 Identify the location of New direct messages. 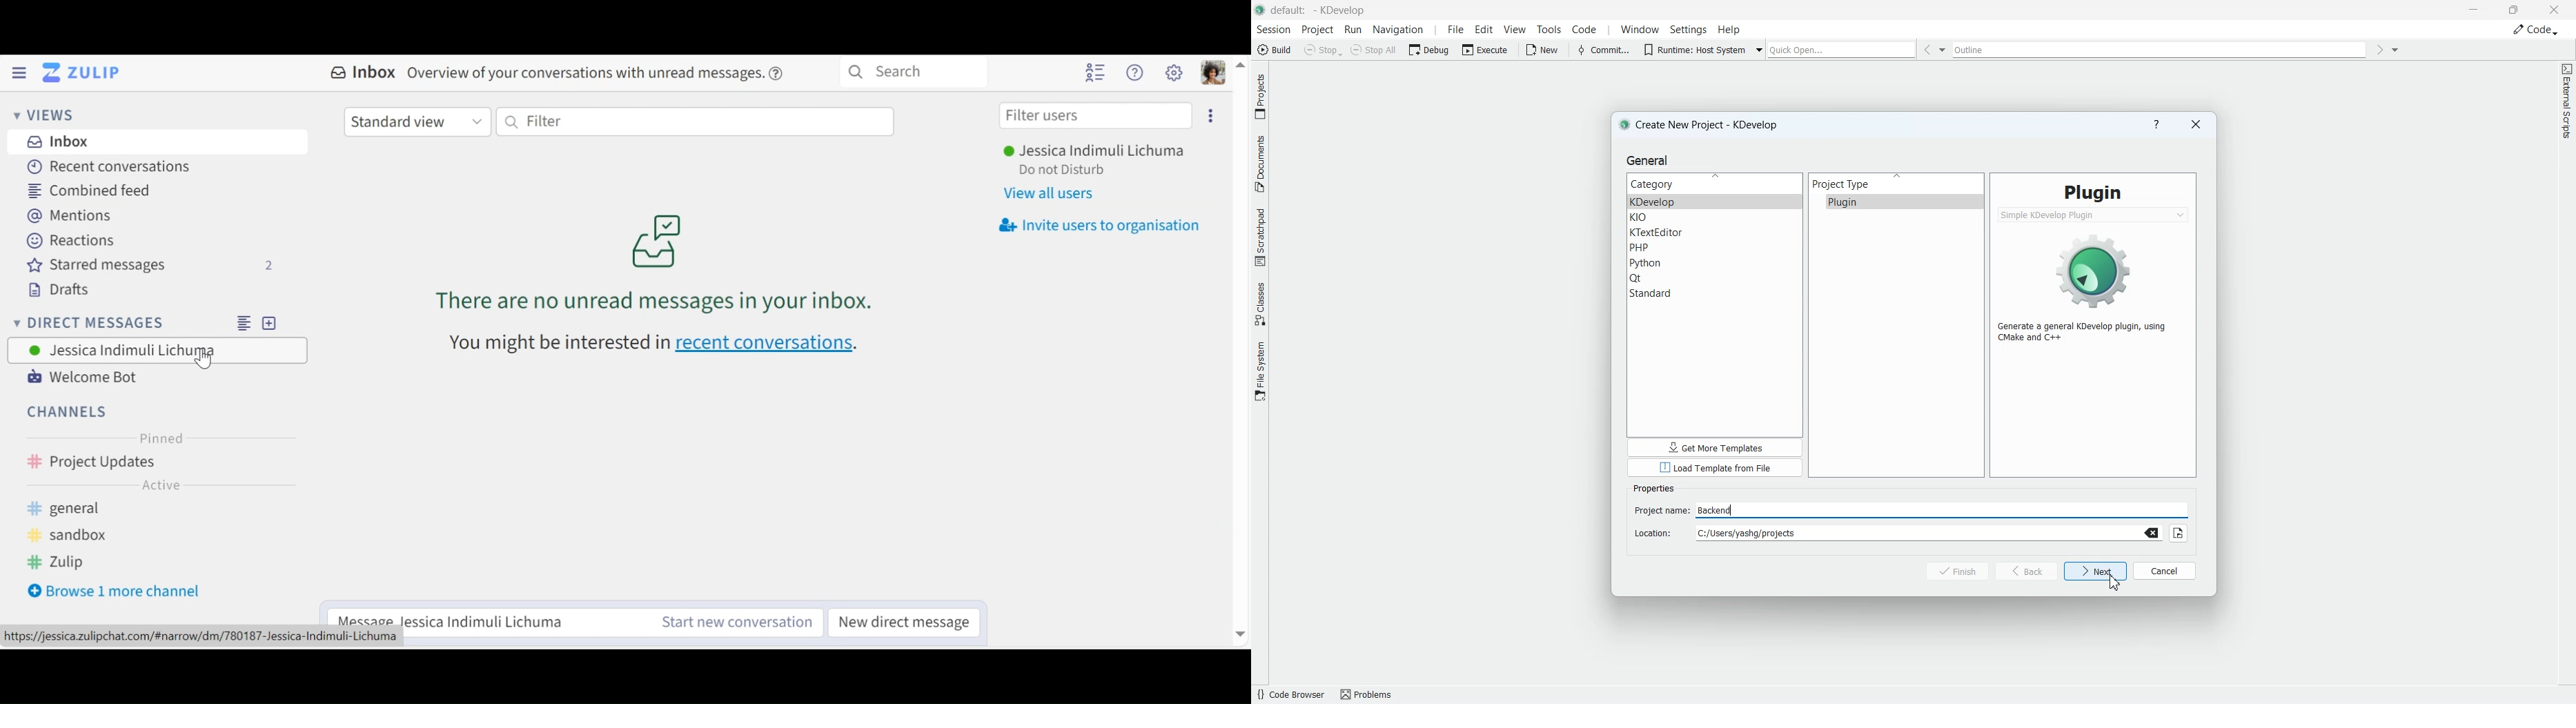
(903, 621).